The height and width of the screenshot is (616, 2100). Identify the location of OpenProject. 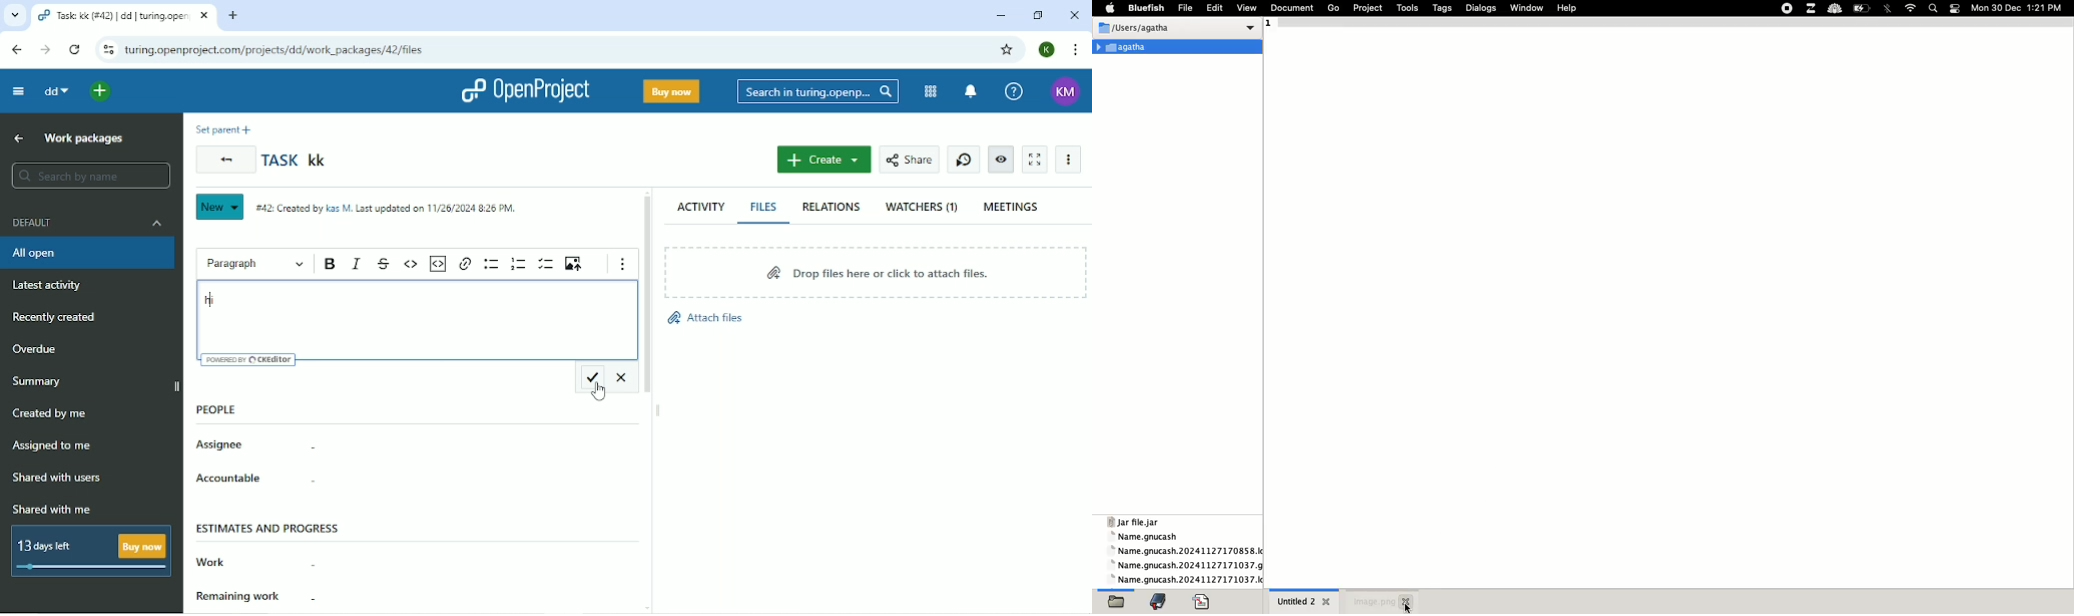
(527, 90).